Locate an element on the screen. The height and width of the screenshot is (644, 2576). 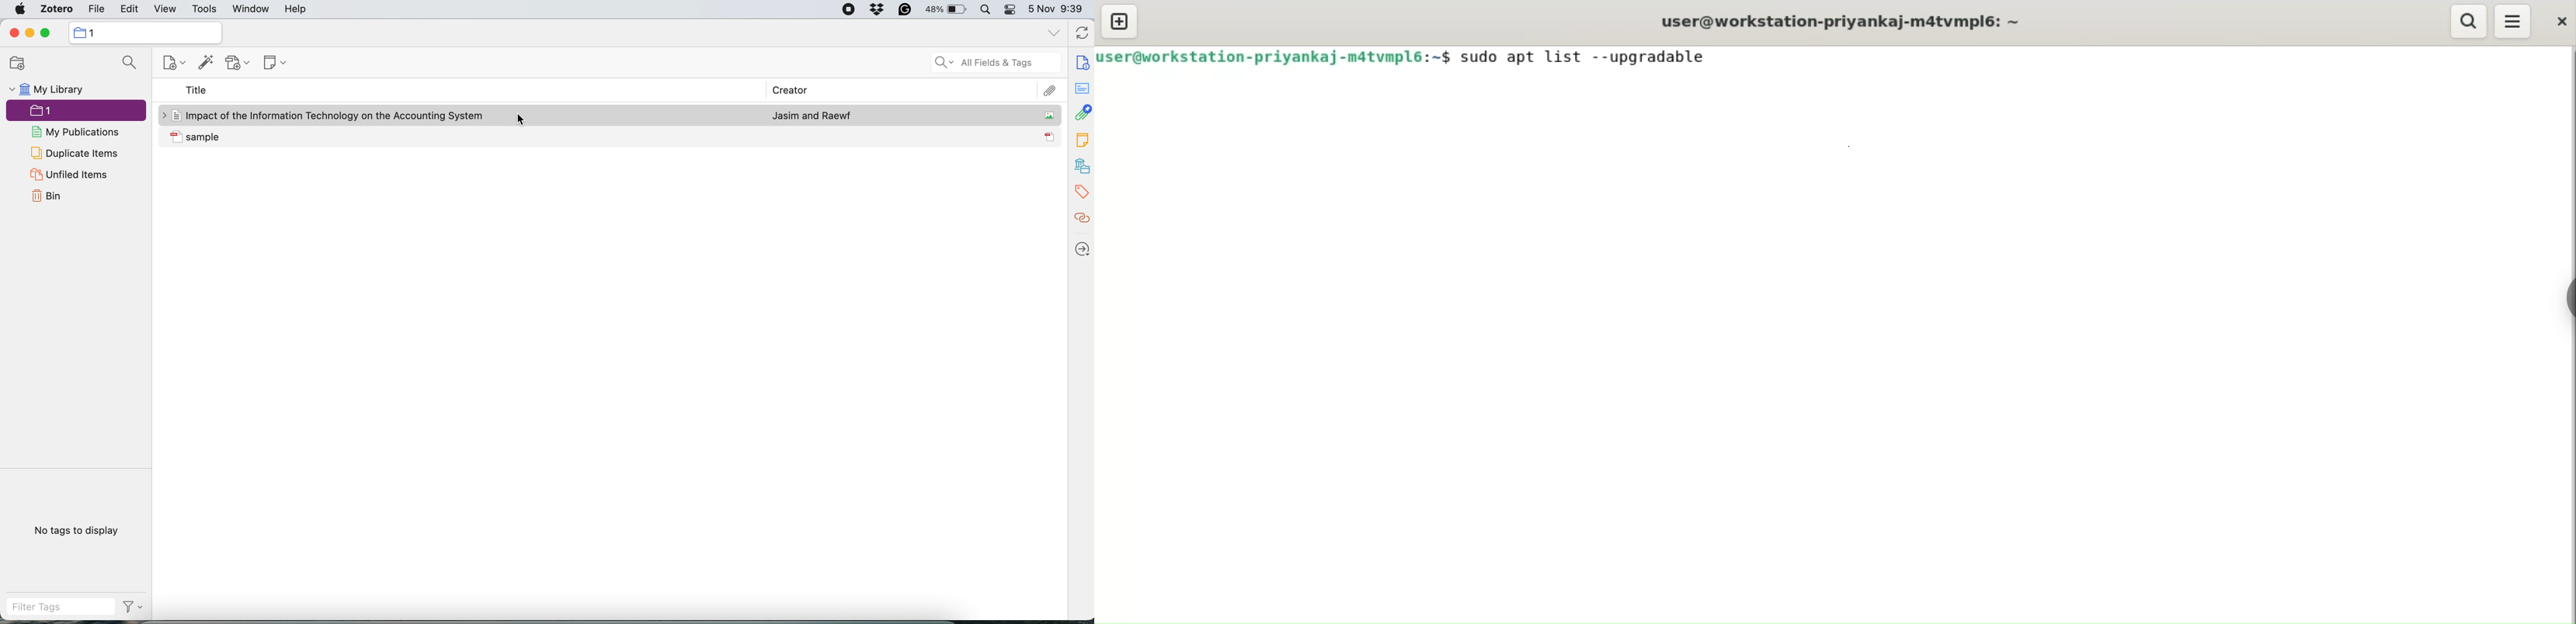
5 Nov 9:39 is located at coordinates (1058, 8).